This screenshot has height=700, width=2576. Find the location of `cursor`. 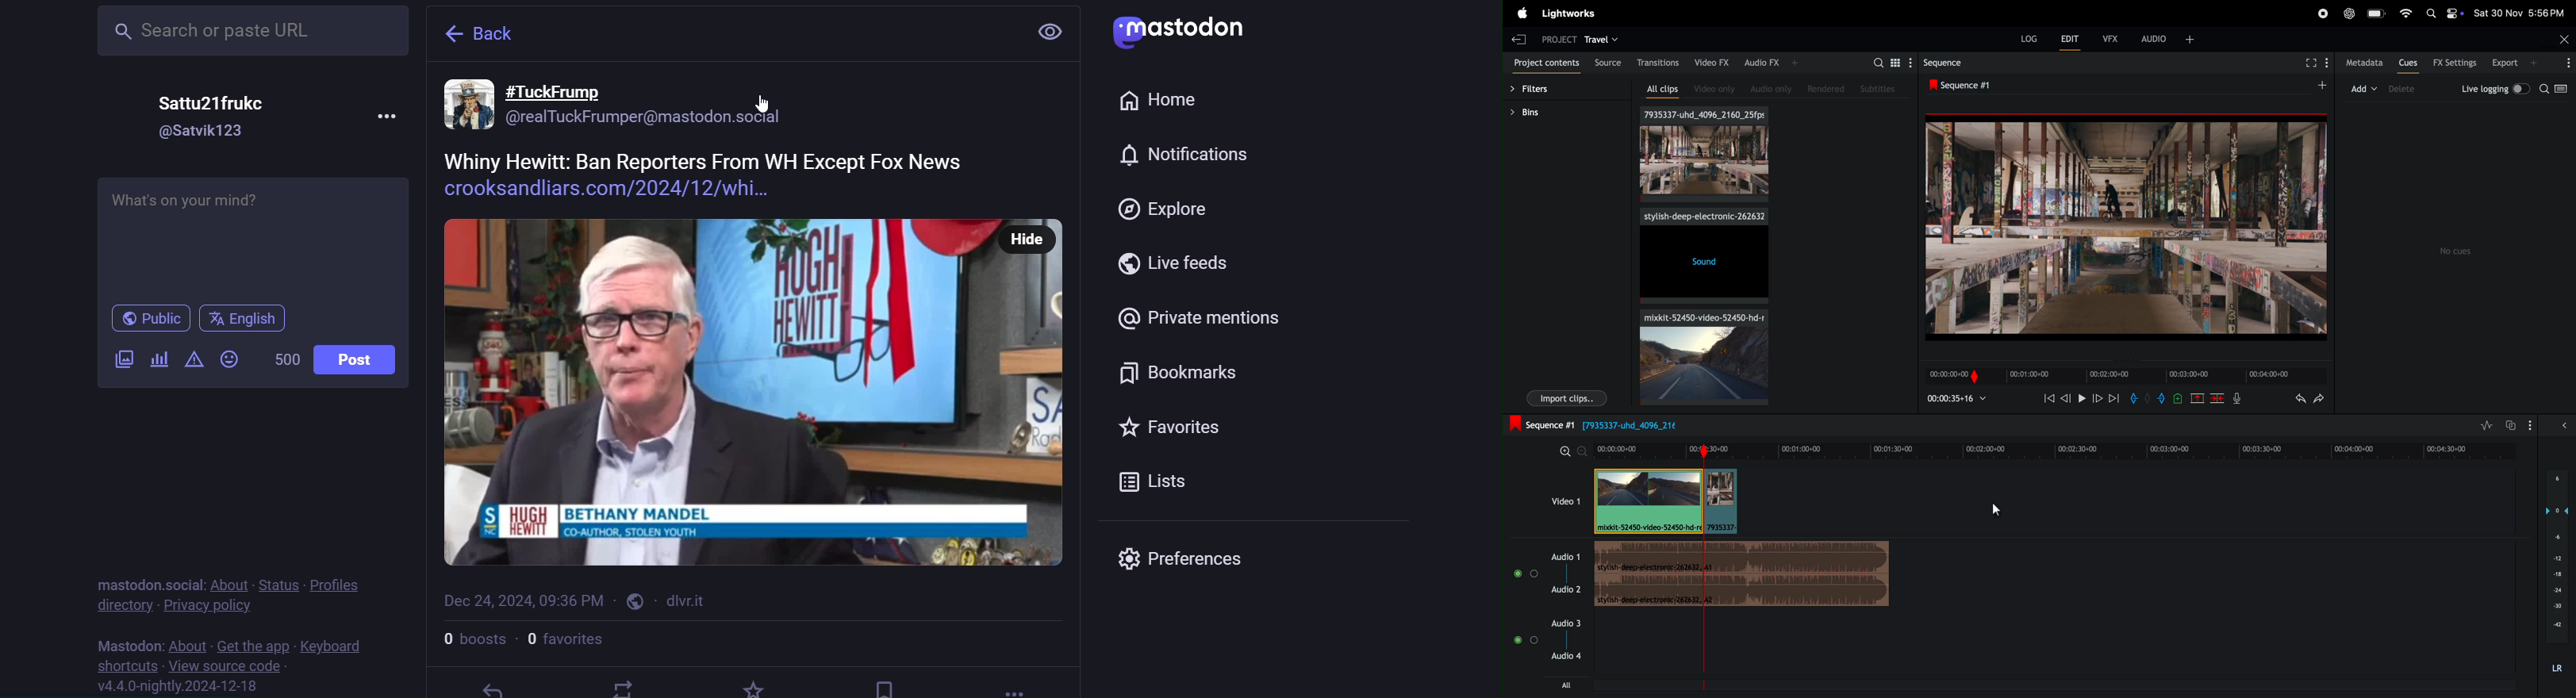

cursor is located at coordinates (1995, 508).